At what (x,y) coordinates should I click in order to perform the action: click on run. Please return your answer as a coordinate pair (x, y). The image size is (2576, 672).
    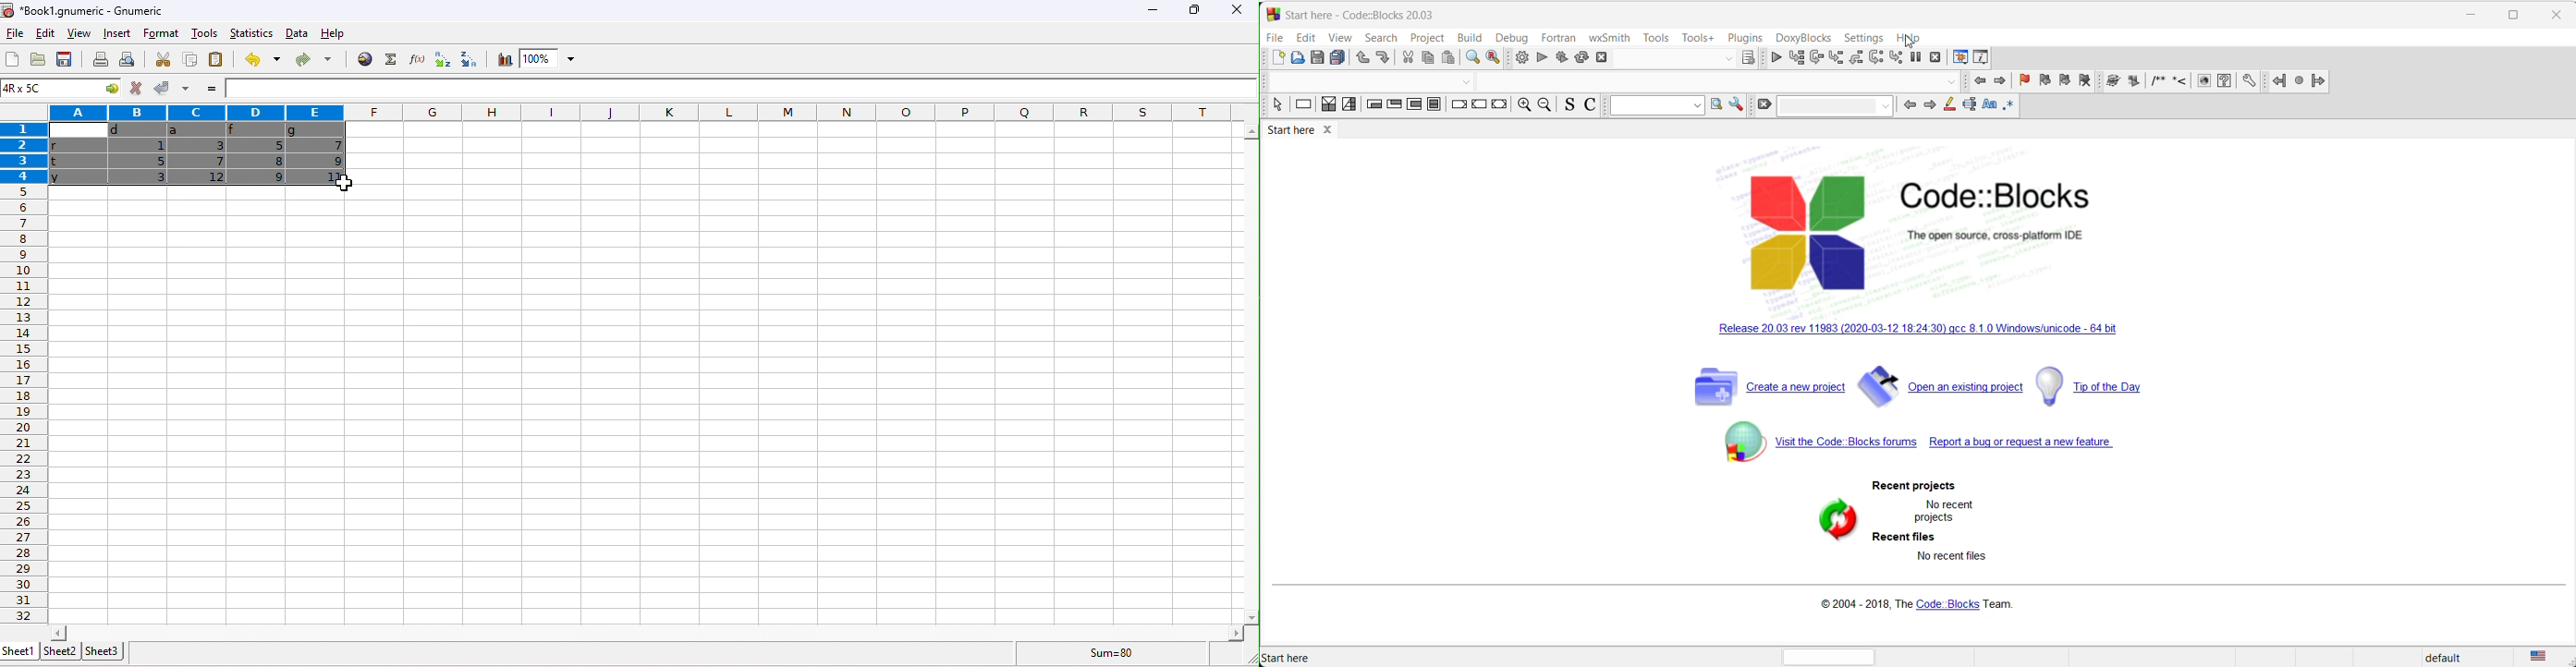
    Looking at the image, I should click on (1541, 58).